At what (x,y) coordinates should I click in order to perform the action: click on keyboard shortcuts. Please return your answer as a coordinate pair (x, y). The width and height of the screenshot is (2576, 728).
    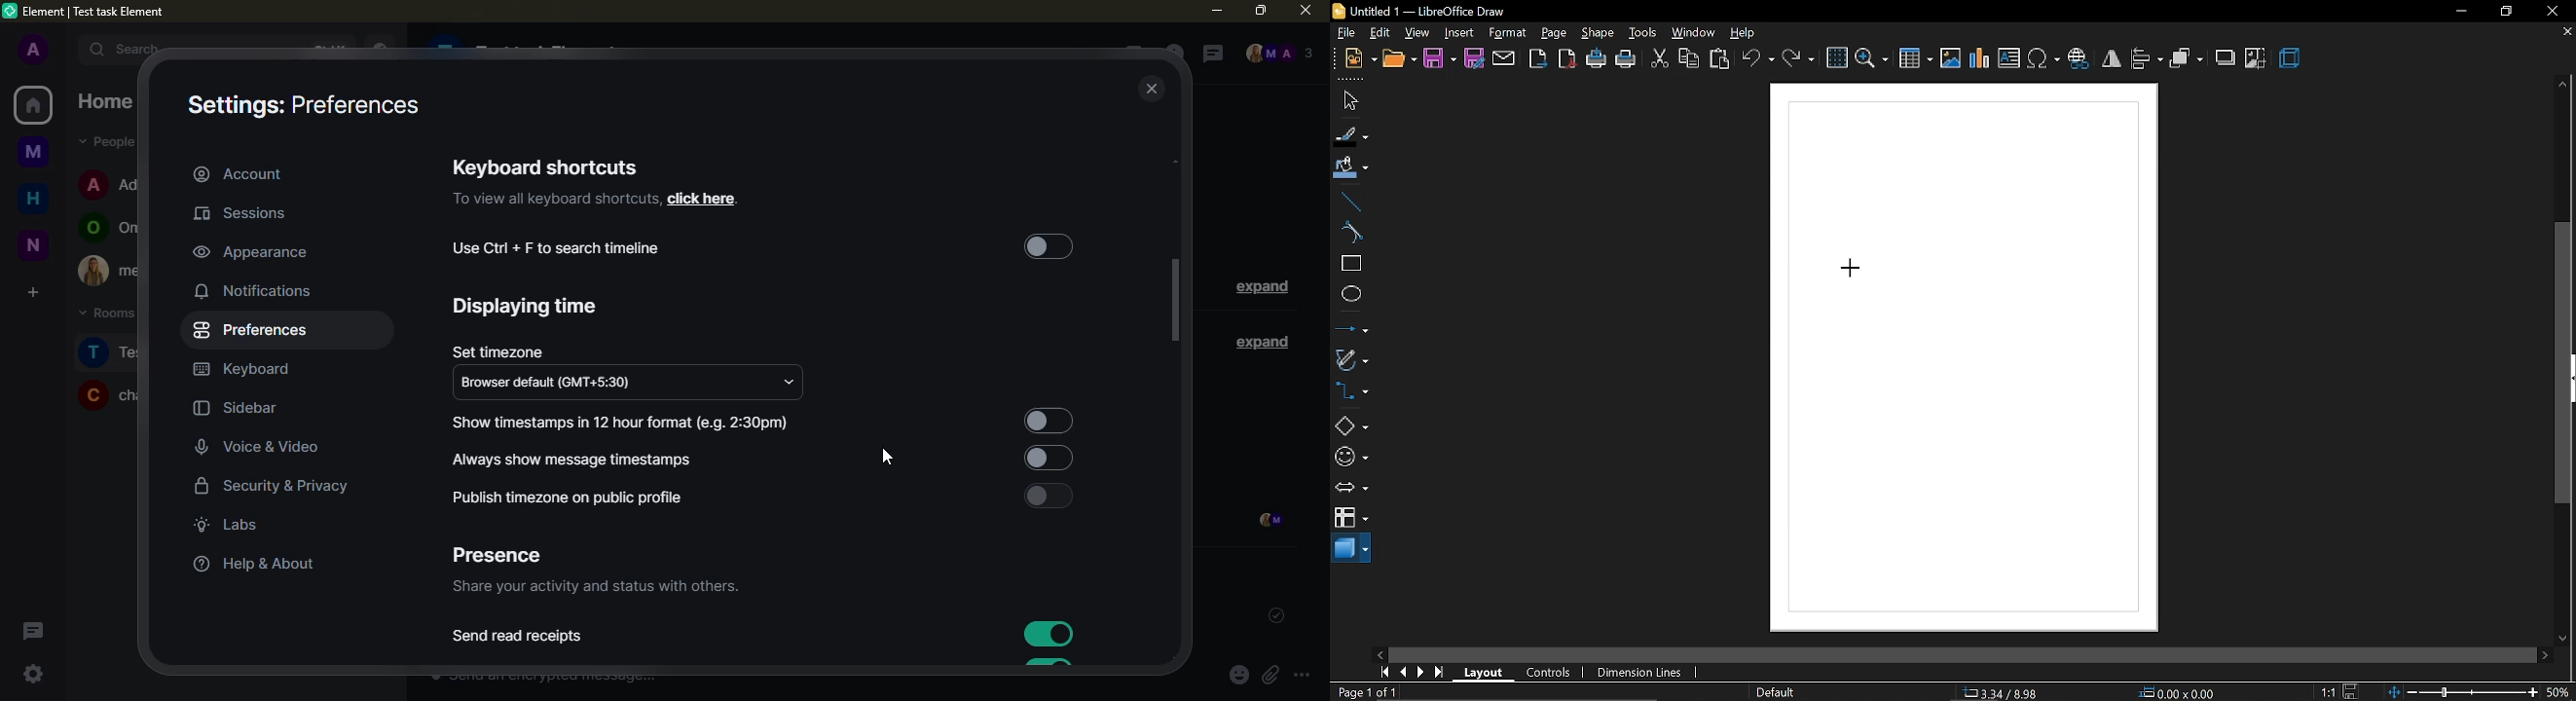
    Looking at the image, I should click on (545, 166).